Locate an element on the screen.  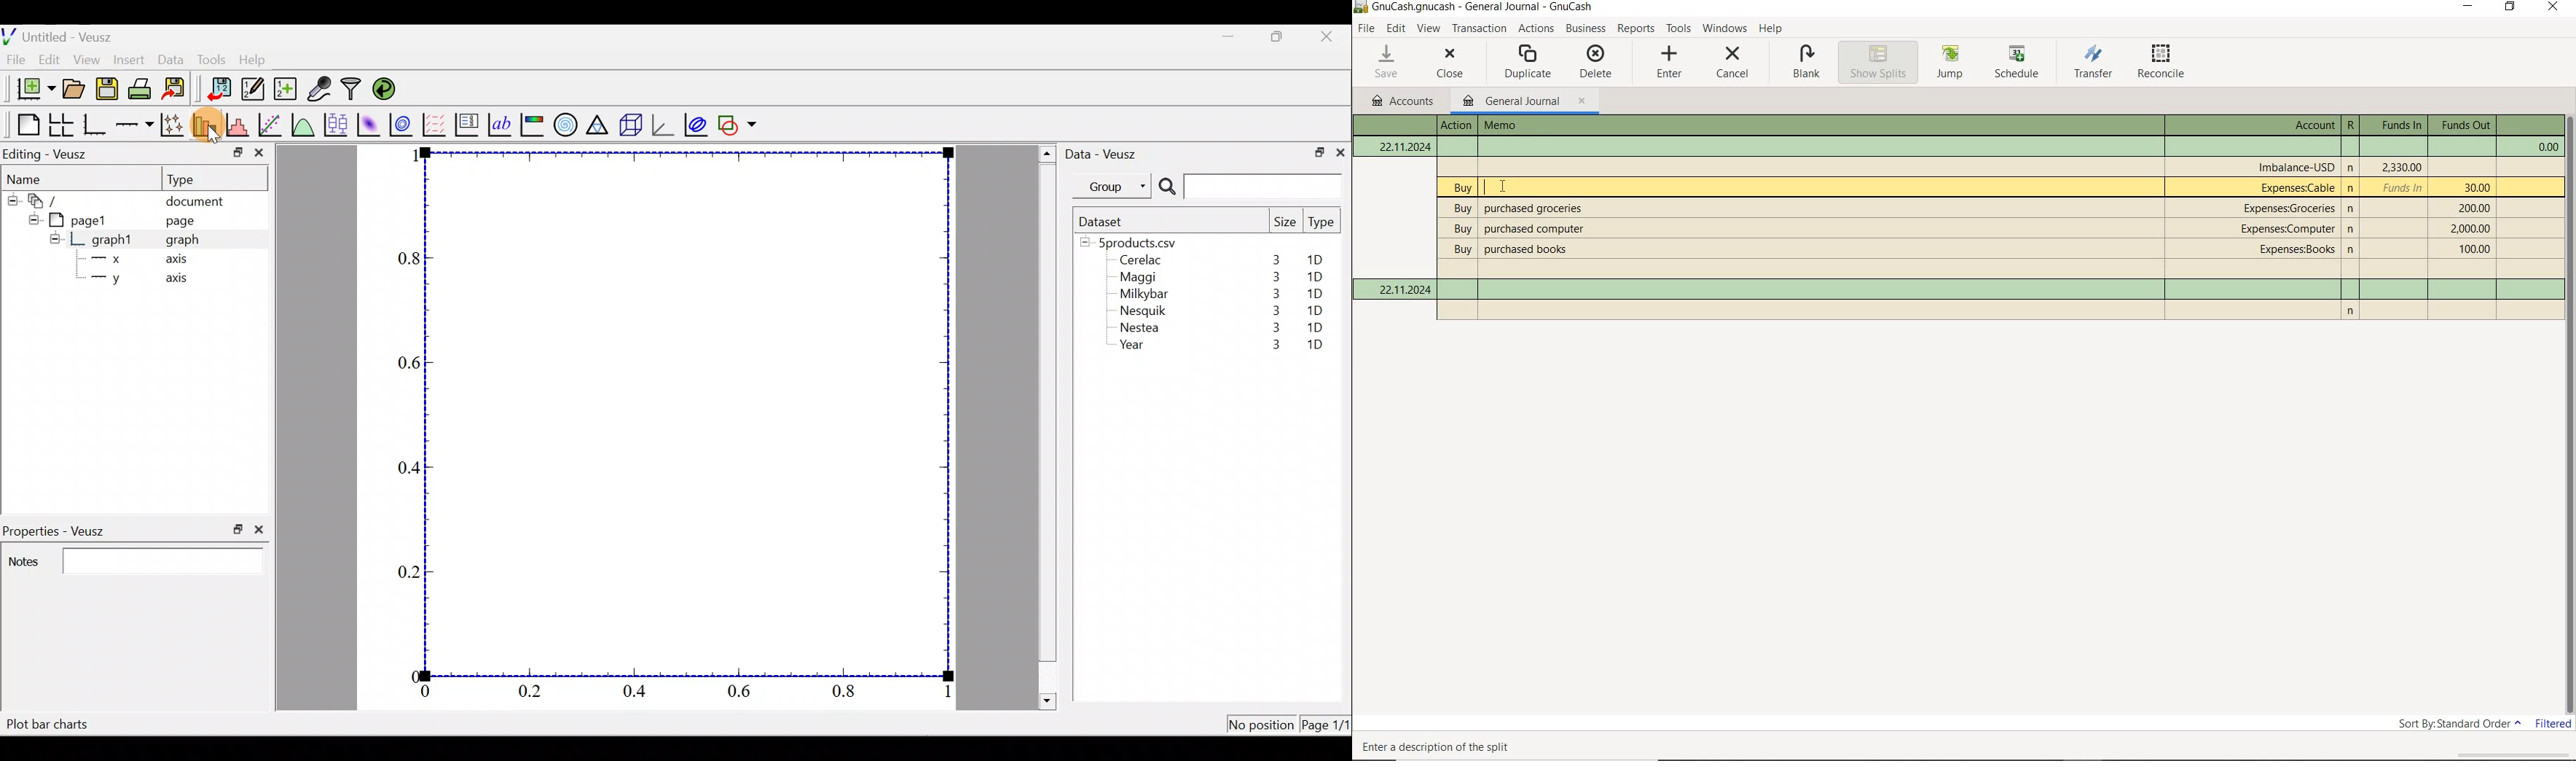
0.4 is located at coordinates (639, 692).